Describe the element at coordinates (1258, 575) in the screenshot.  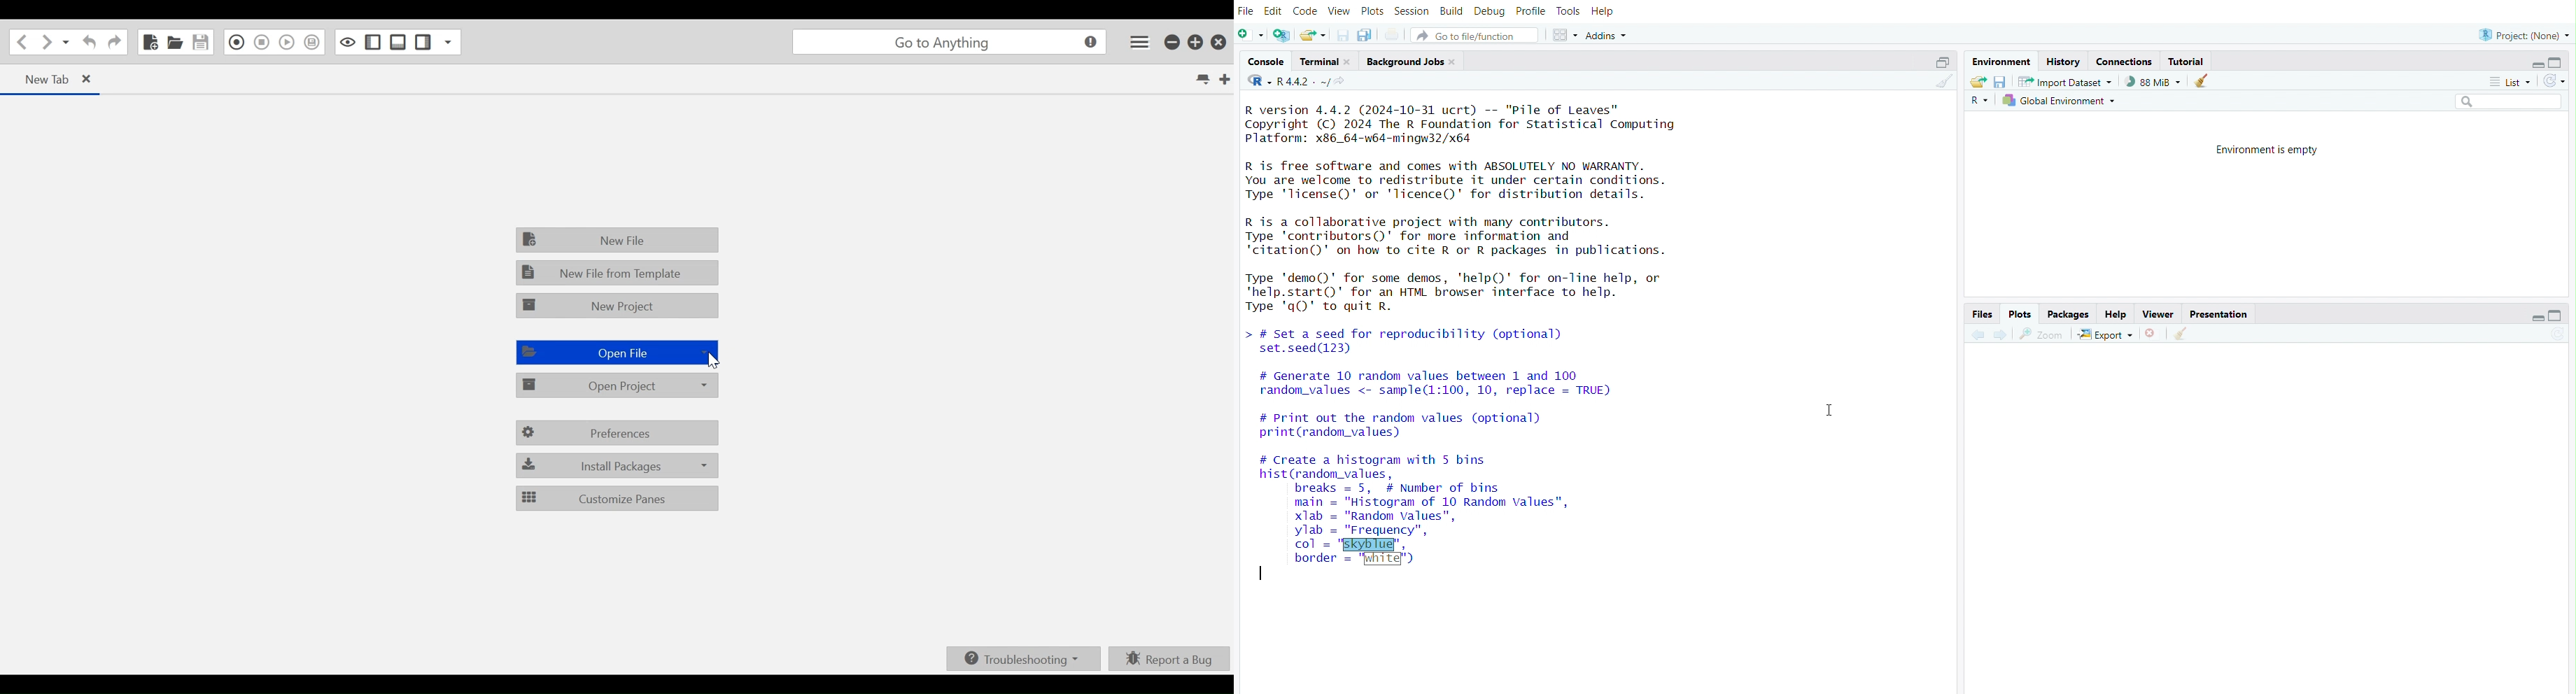
I see `typing cursor` at that location.